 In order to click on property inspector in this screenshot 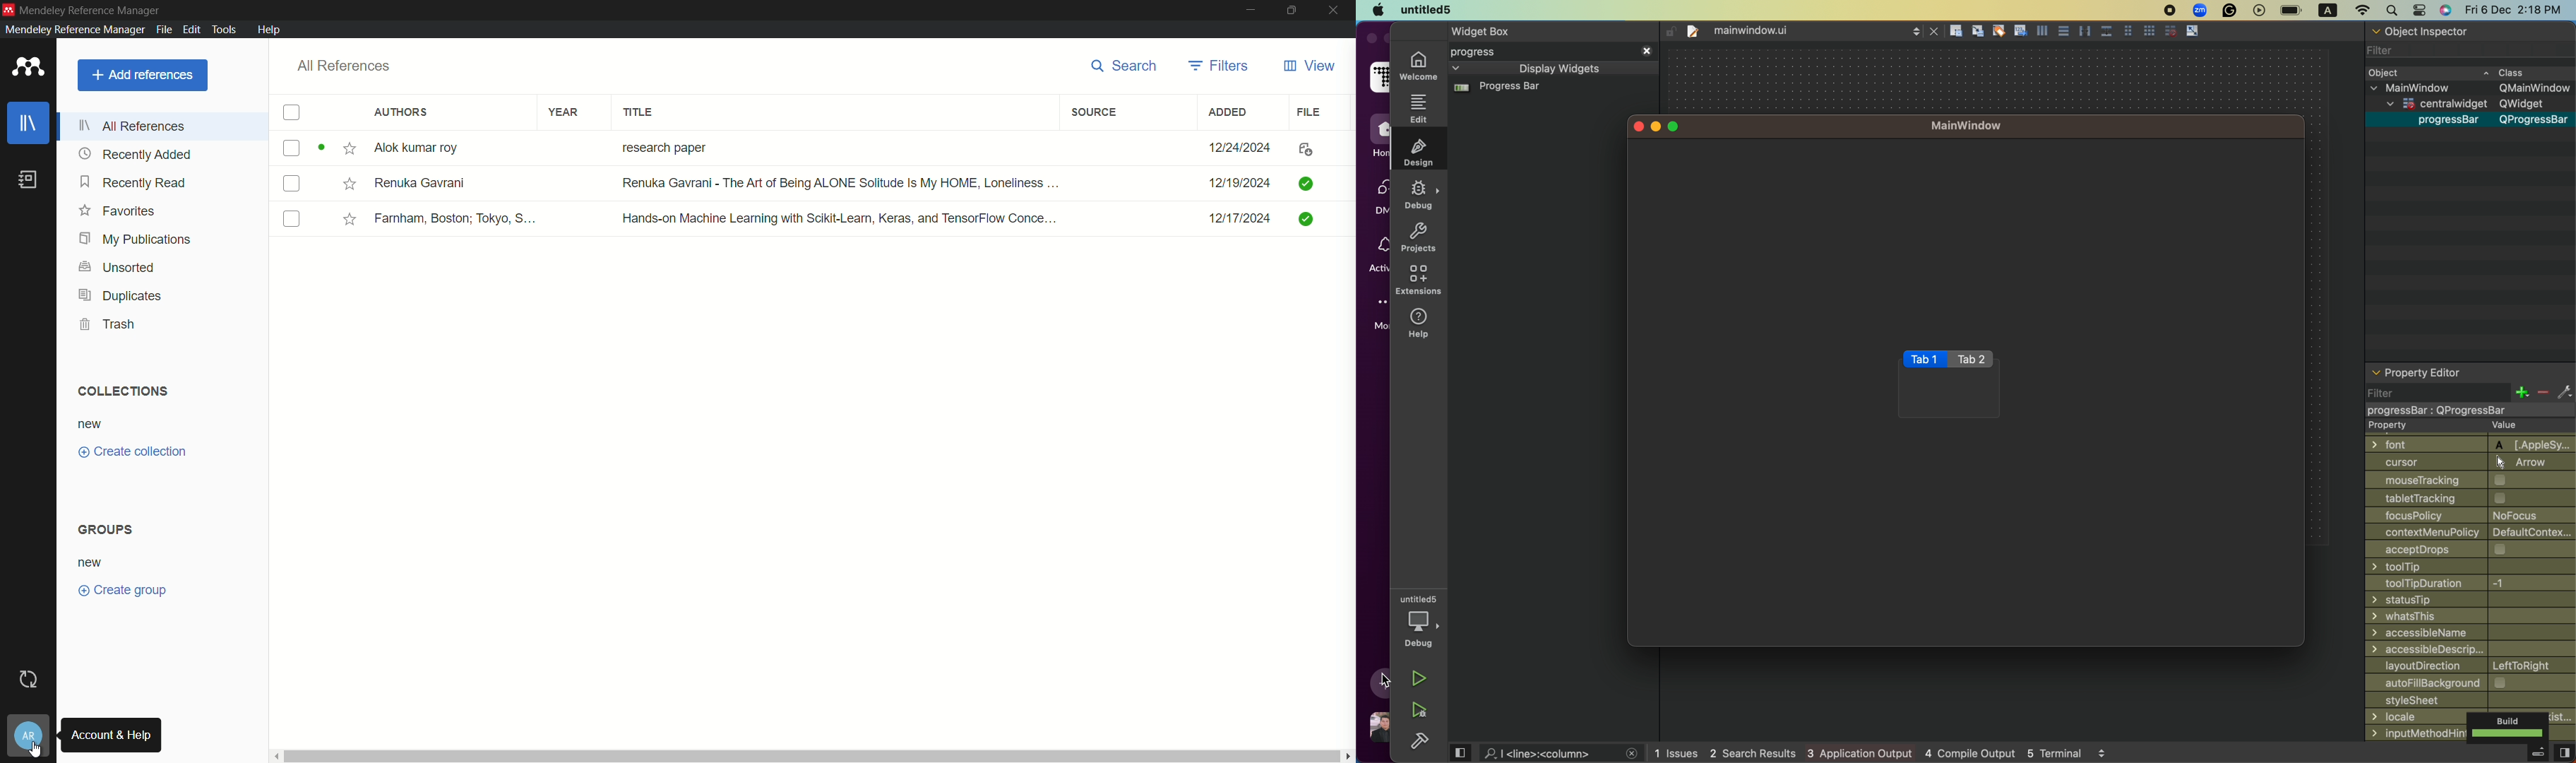, I will do `click(2467, 373)`.